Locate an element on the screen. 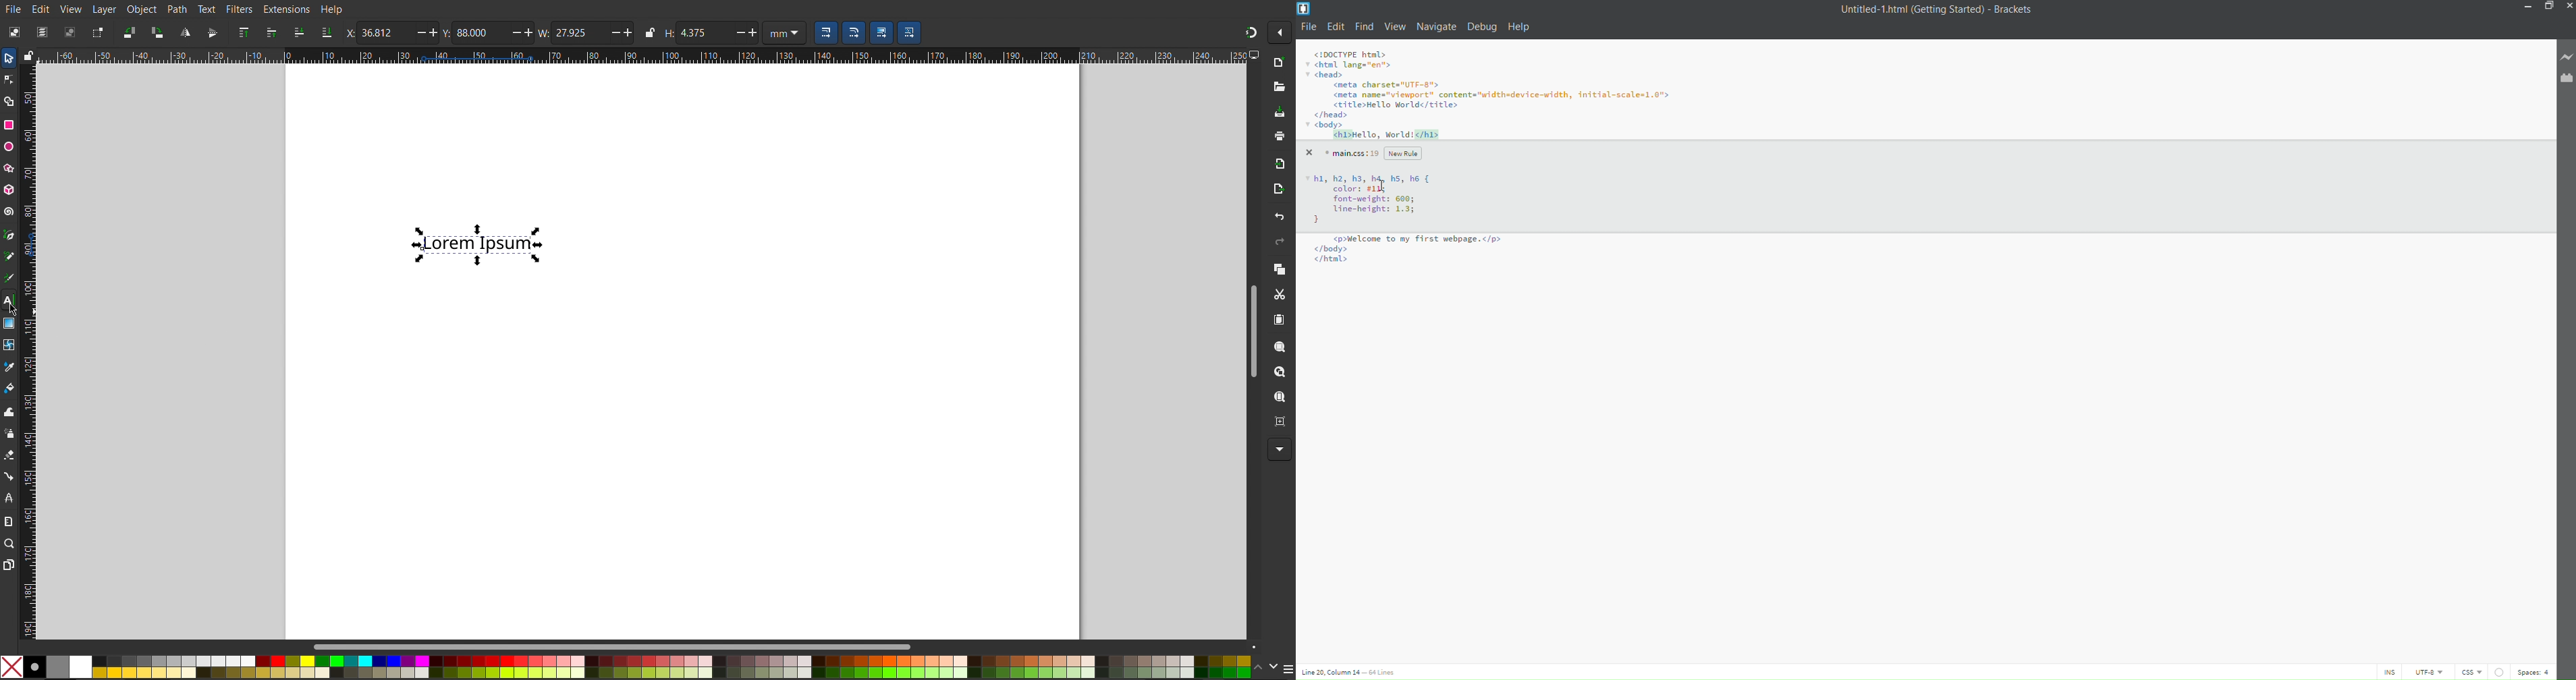  changing color code is located at coordinates (1378, 185).